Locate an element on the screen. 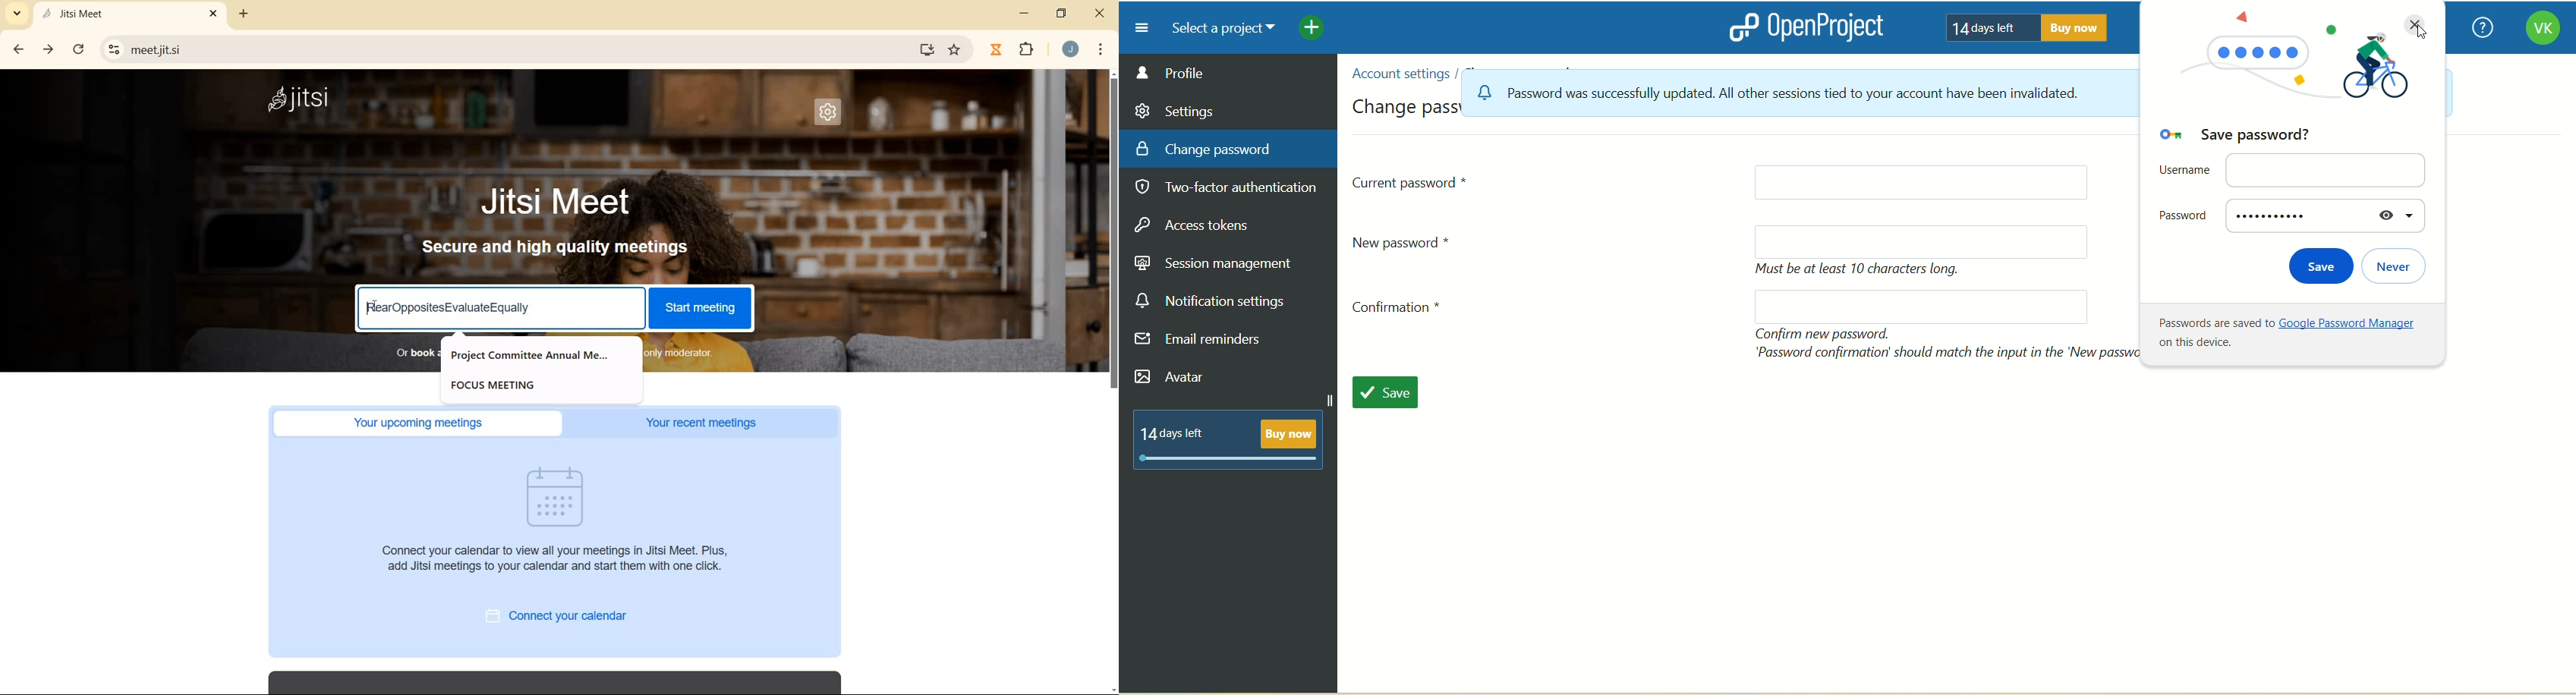 This screenshot has height=700, width=2576. account settings is located at coordinates (1399, 74).